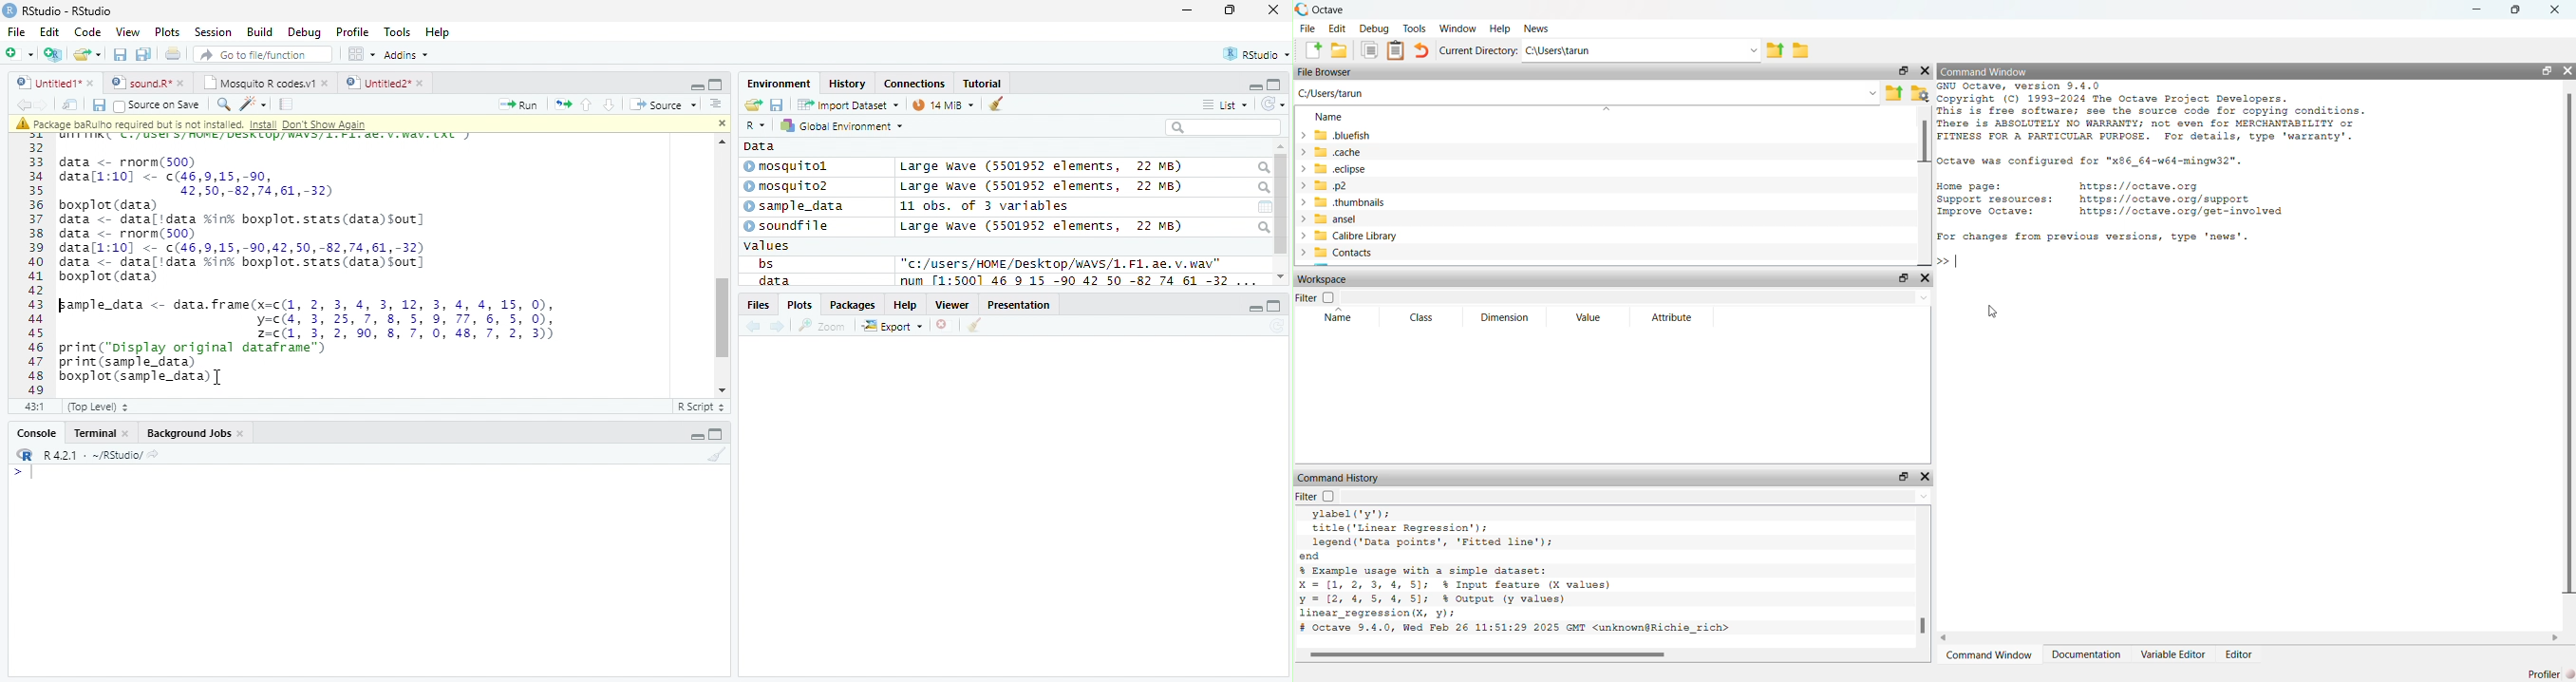 Image resolution: width=2576 pixels, height=700 pixels. Describe the element at coordinates (42, 104) in the screenshot. I see `Go forward` at that location.